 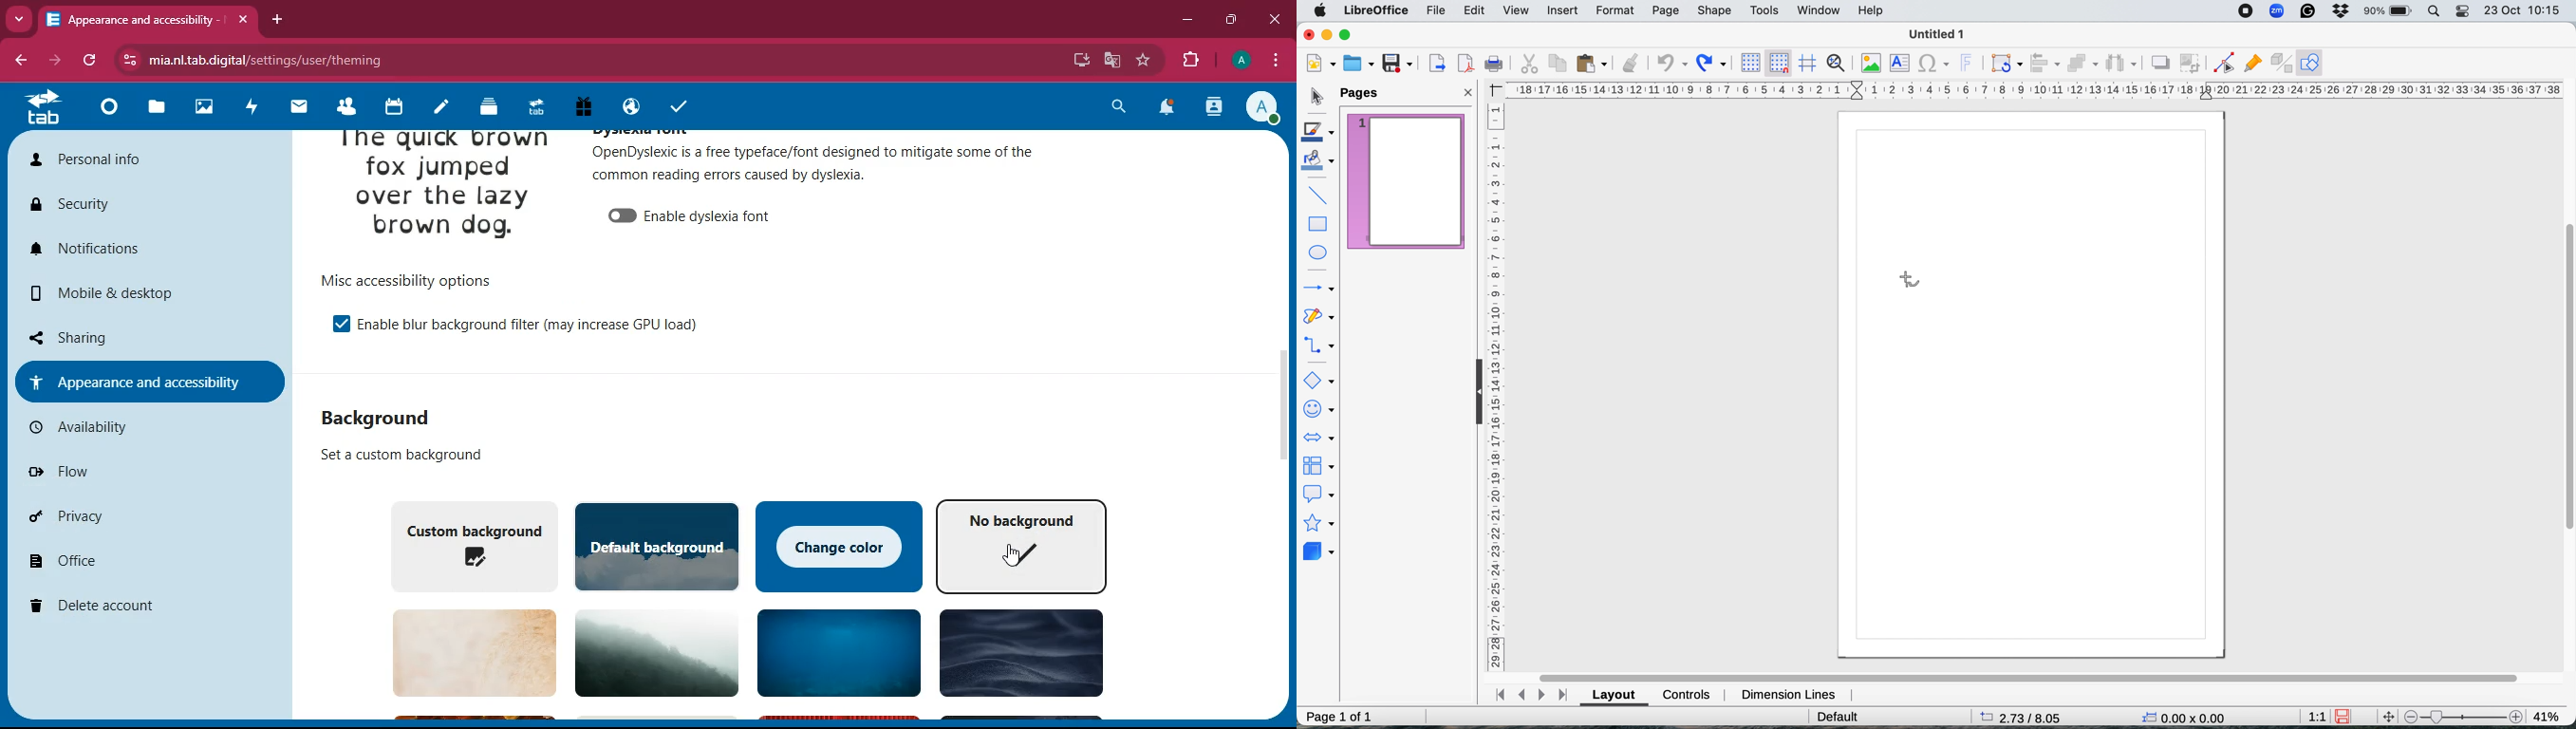 I want to click on new, so click(x=1320, y=63).